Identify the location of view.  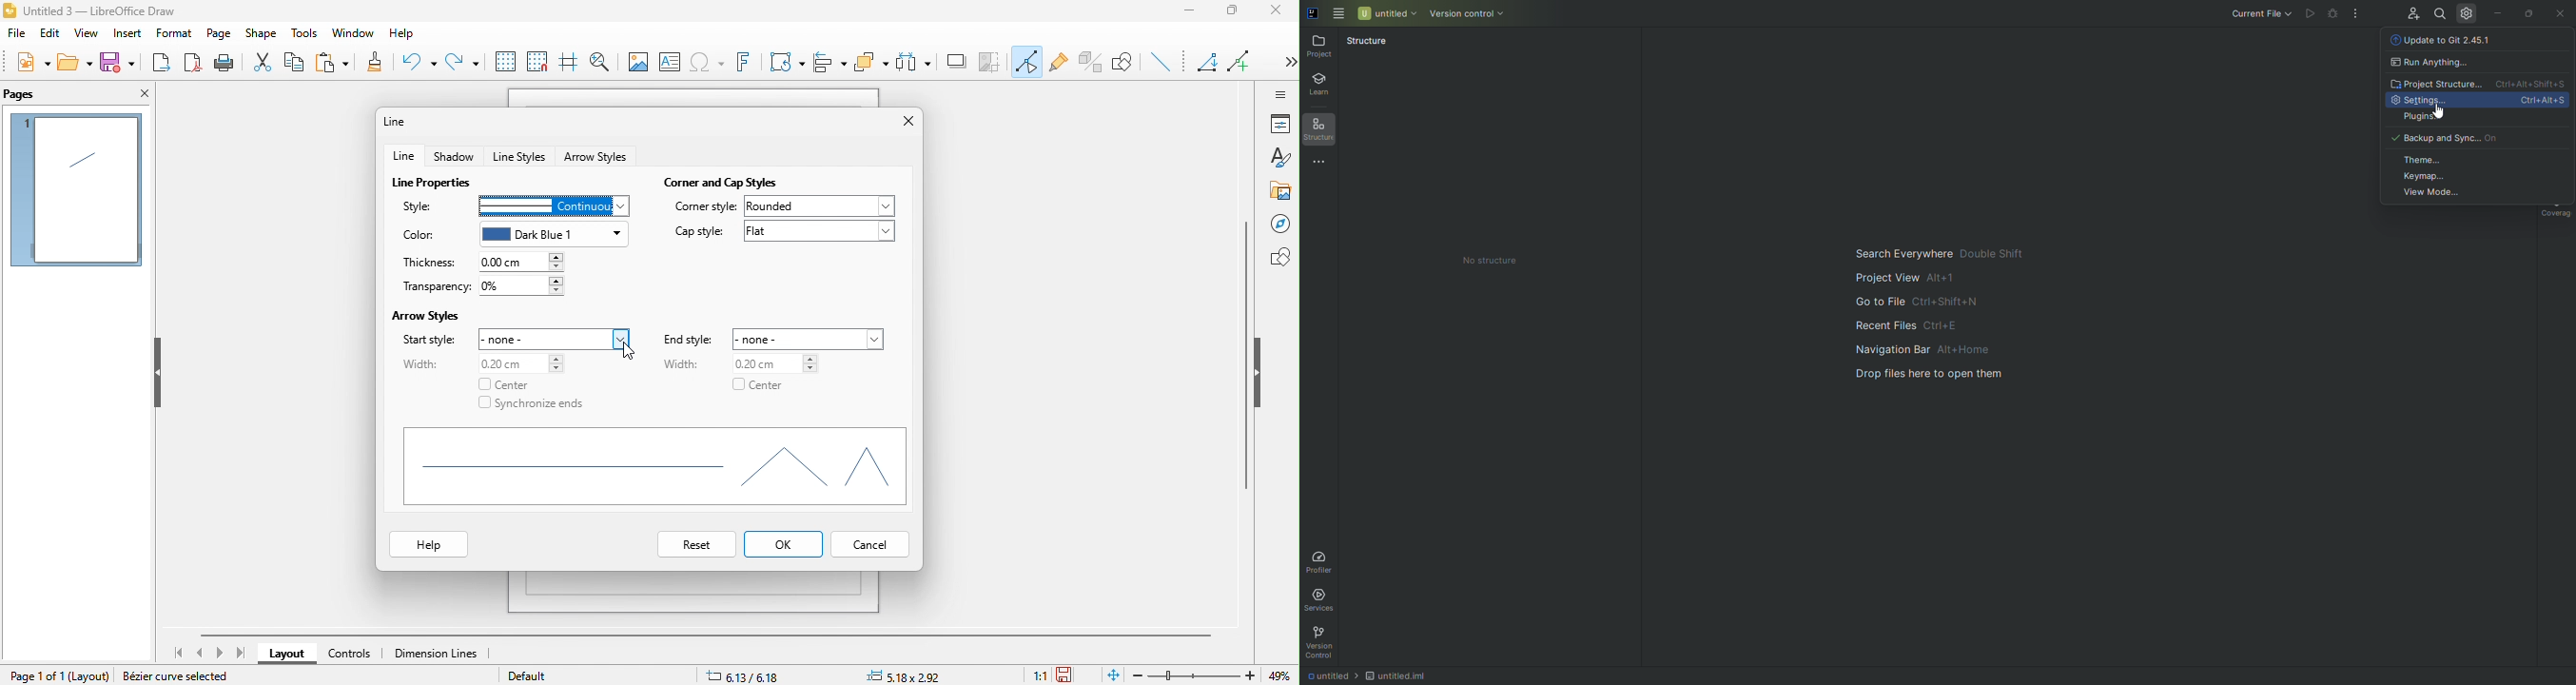
(84, 36).